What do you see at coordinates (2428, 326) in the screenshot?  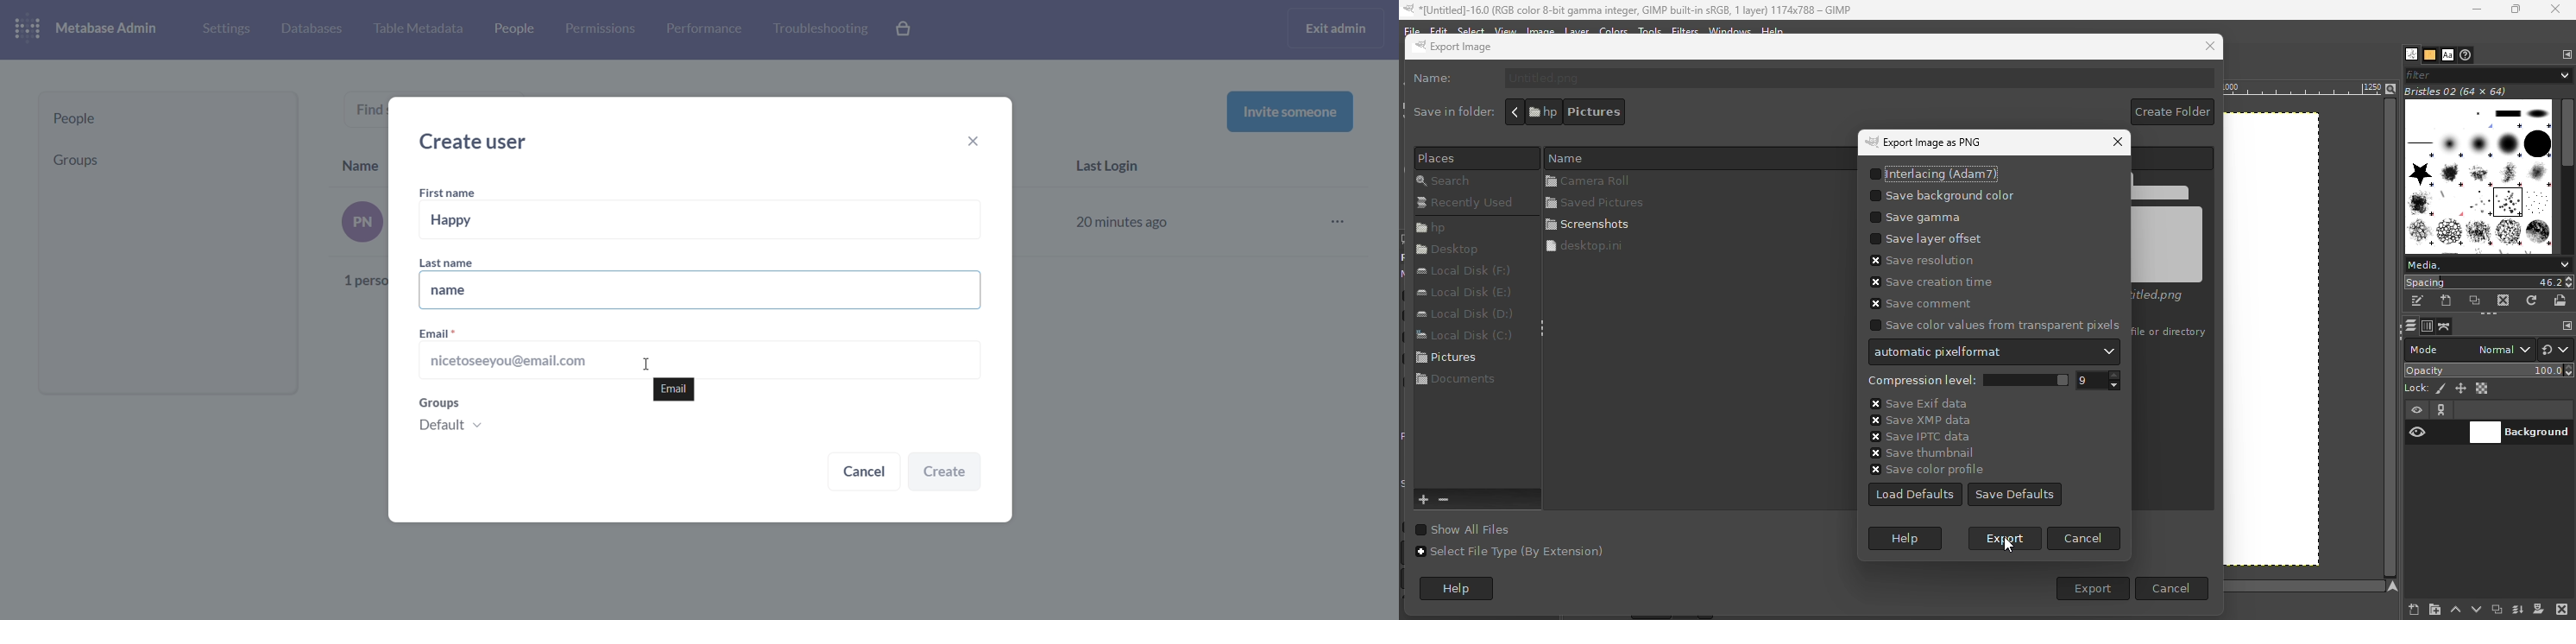 I see `Channels` at bounding box center [2428, 326].